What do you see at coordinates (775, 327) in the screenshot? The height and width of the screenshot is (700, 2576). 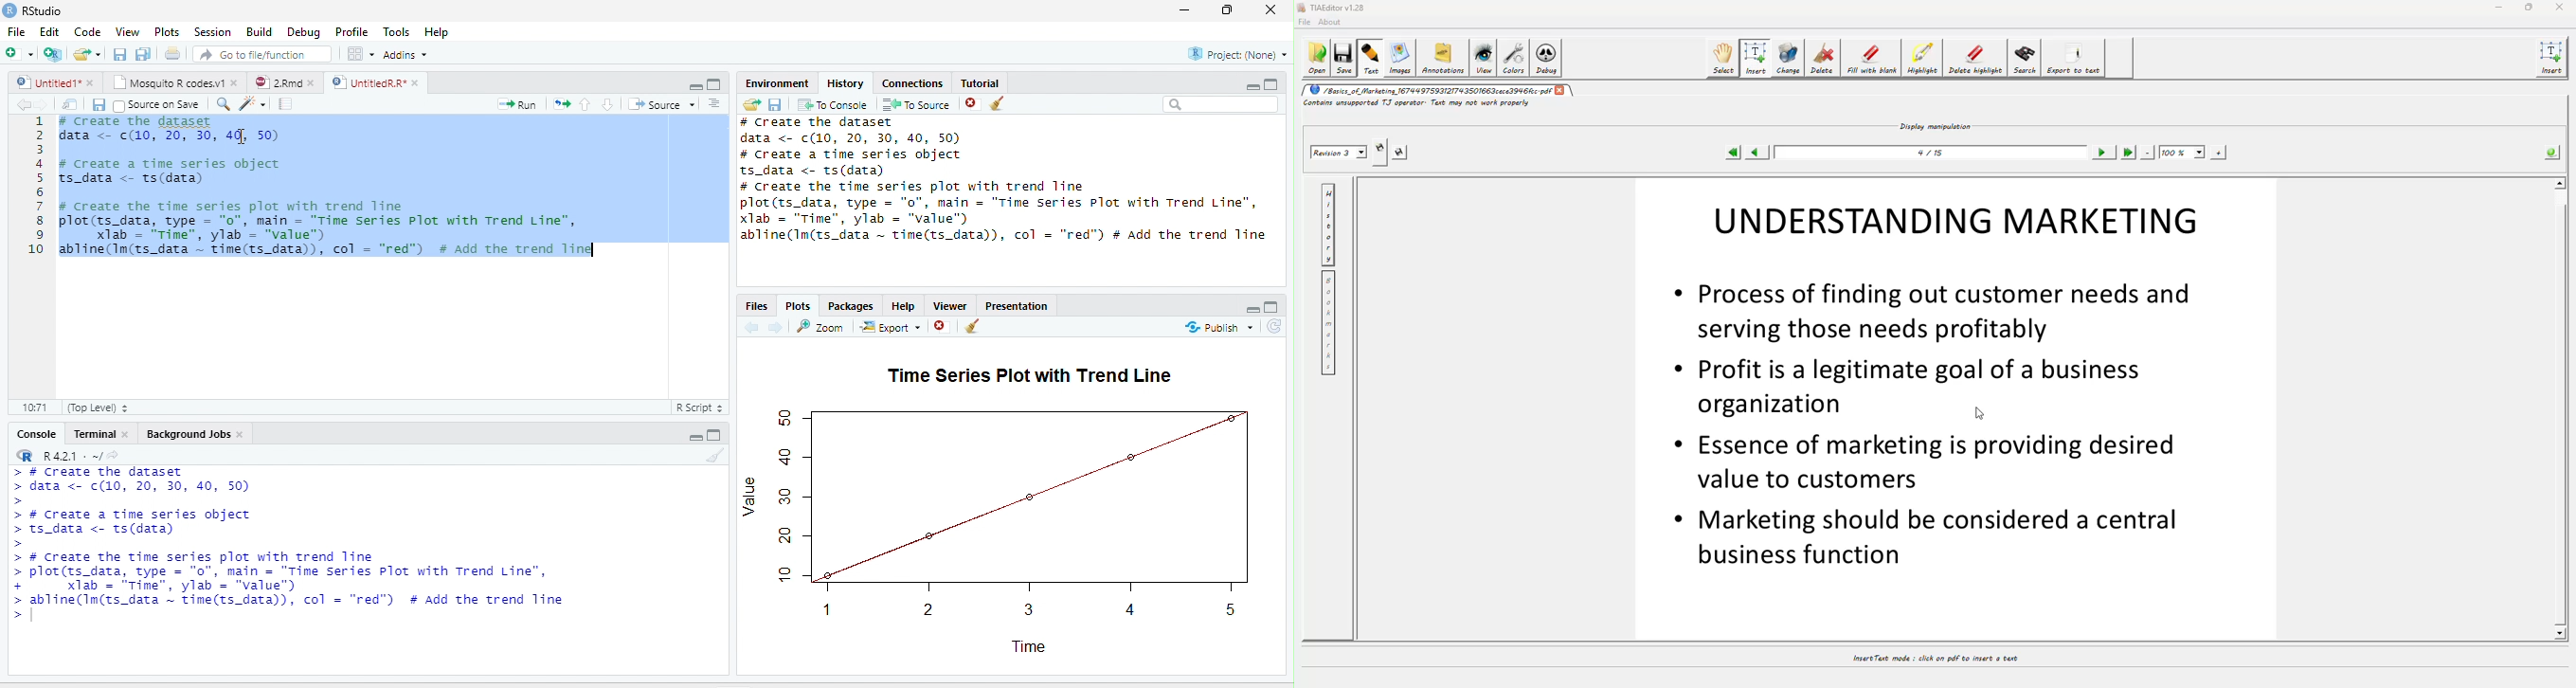 I see `Next plot` at bounding box center [775, 327].